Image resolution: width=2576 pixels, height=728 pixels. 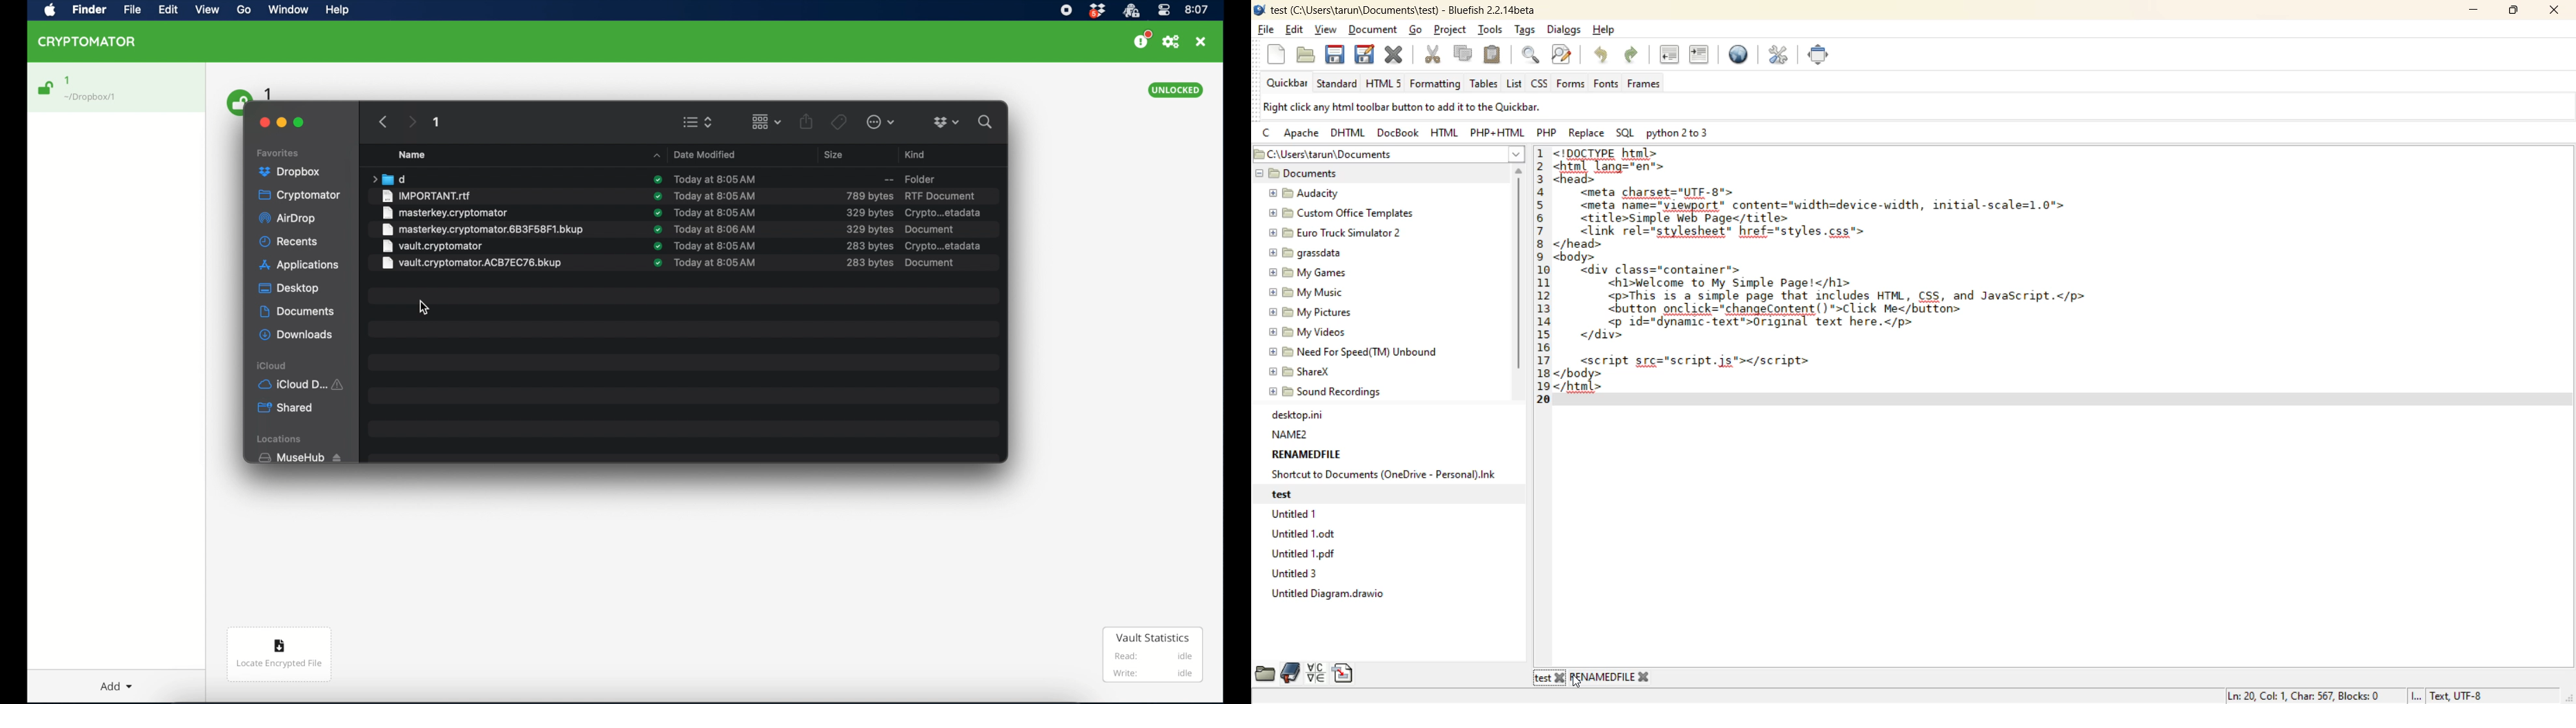 I want to click on Shortcut to Documents (OneDrive - Personal).Ink, so click(x=1384, y=473).